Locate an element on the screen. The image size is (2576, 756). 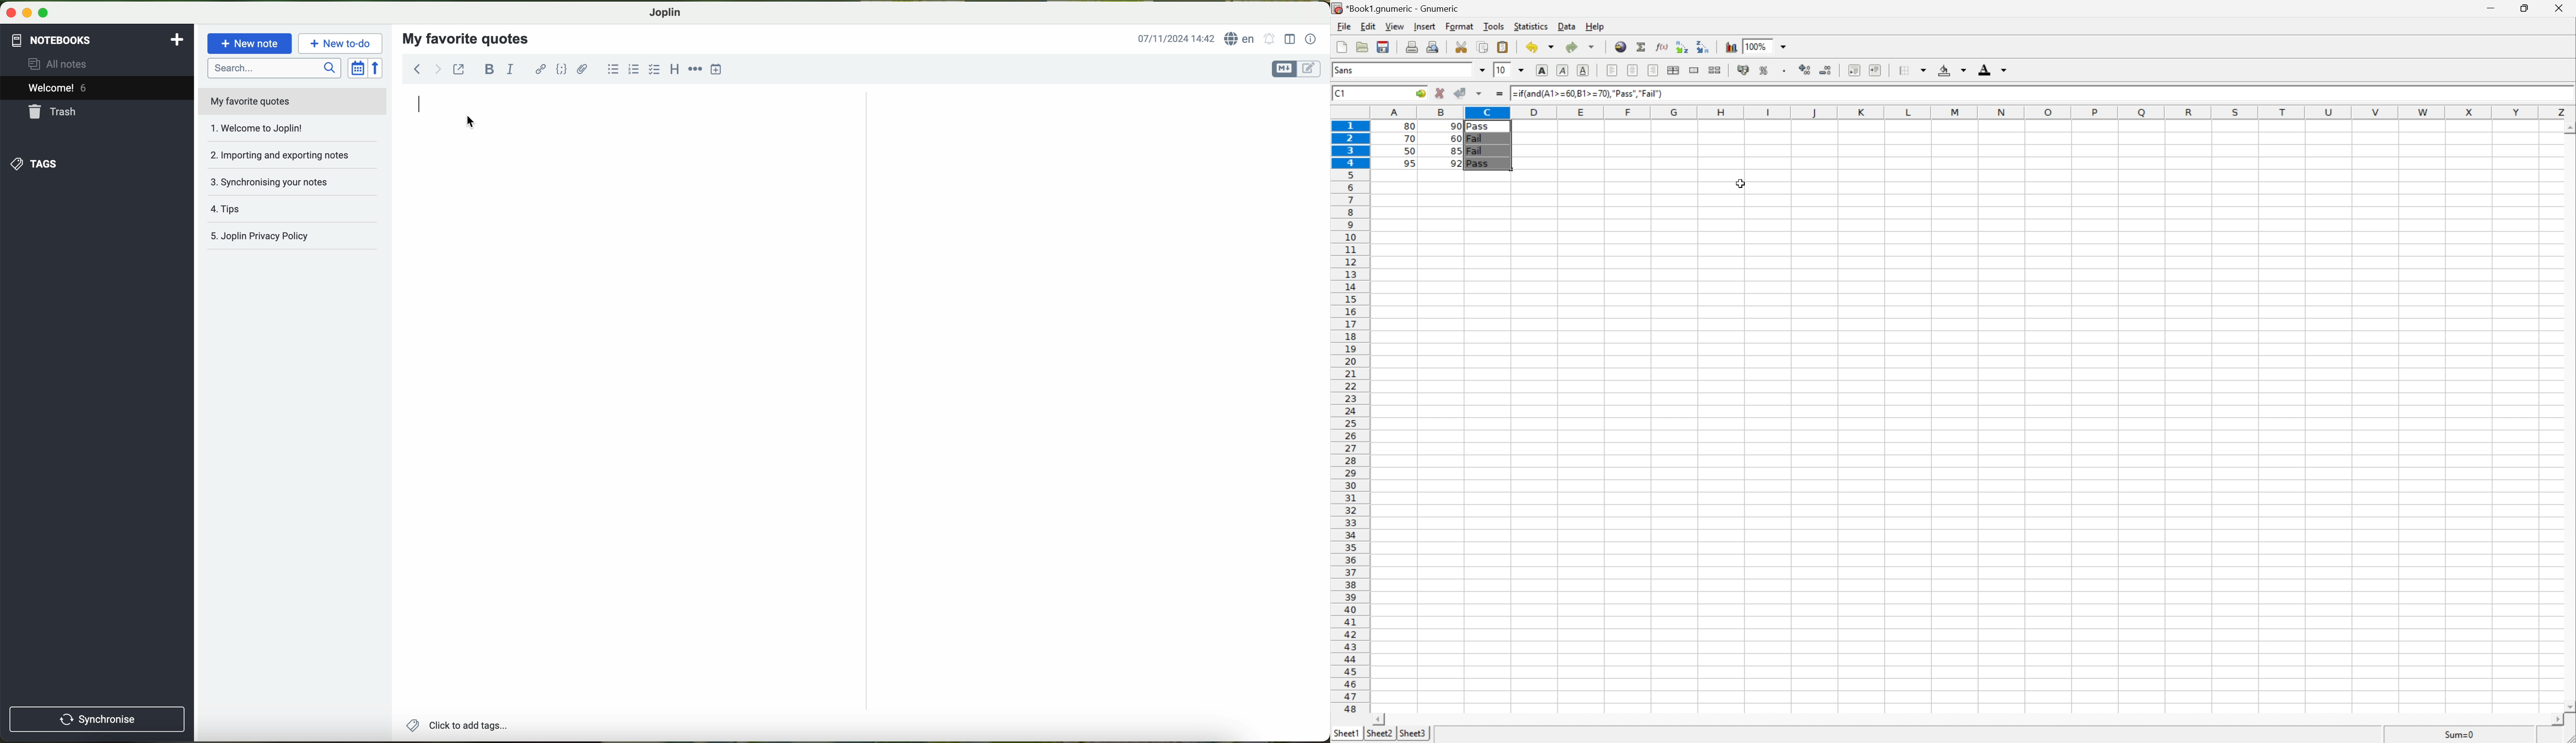
insert time is located at coordinates (719, 69).